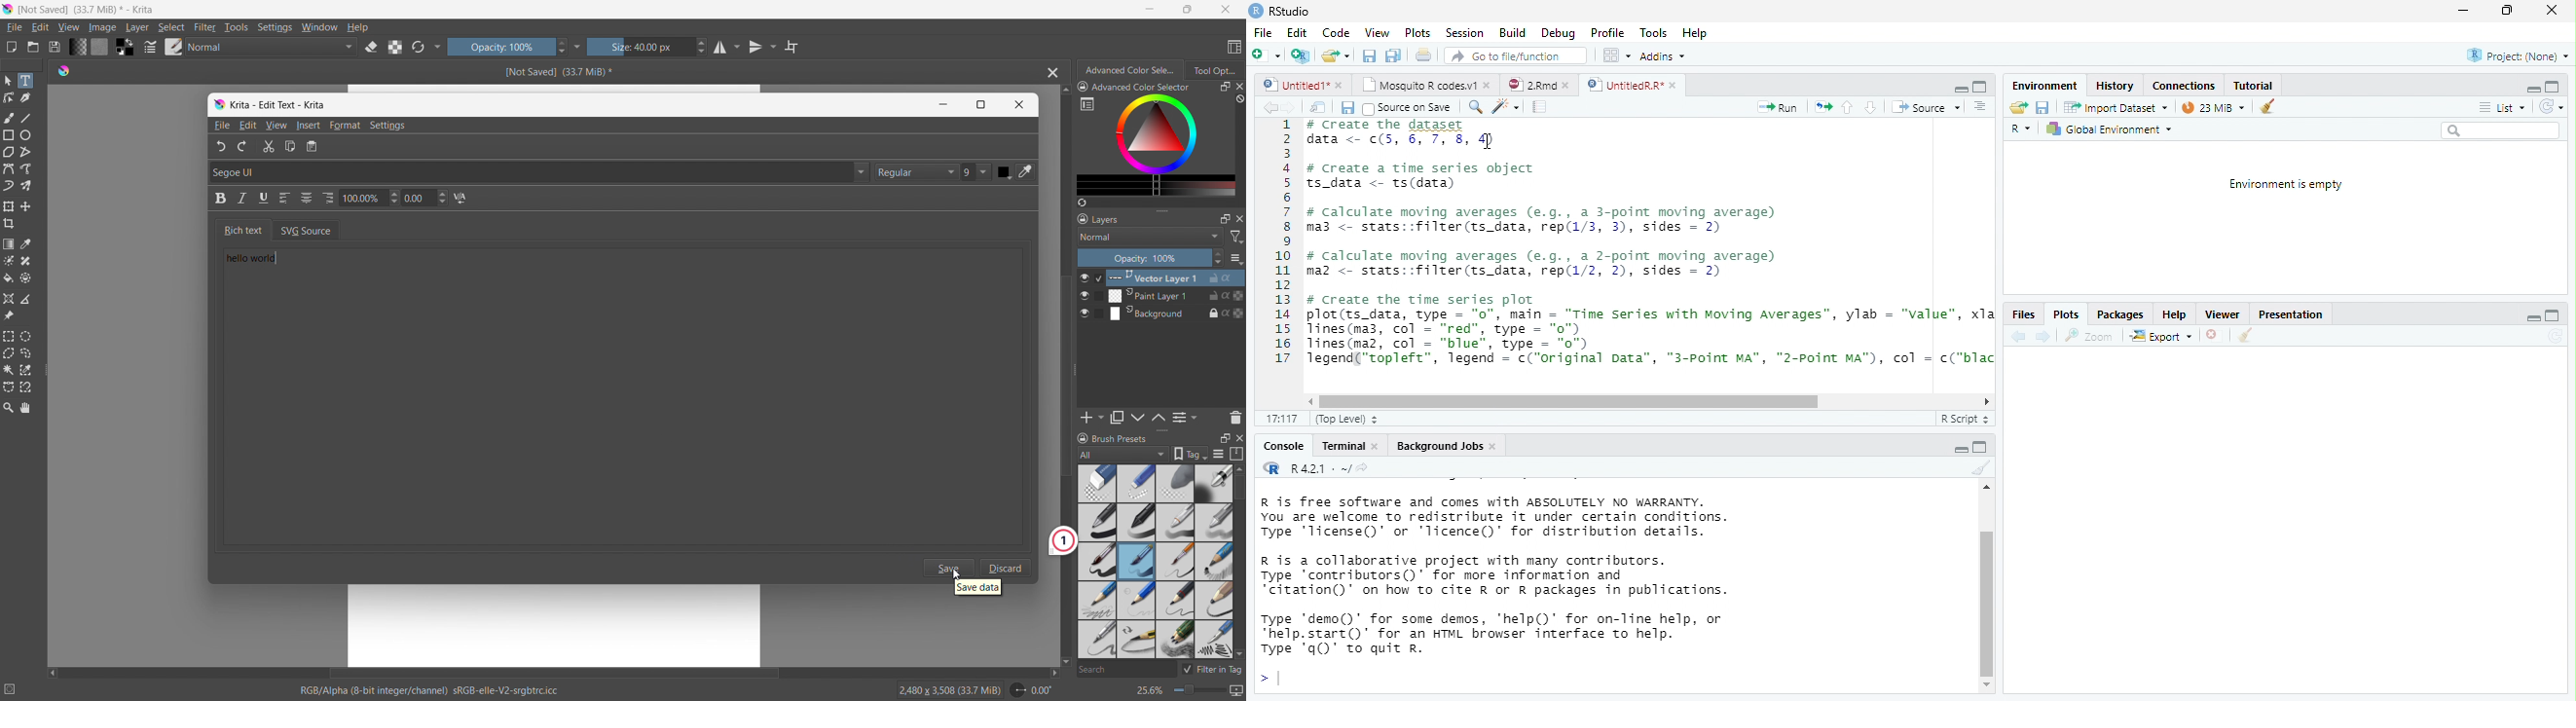  Describe the element at coordinates (2117, 107) in the screenshot. I see `Import Dataset` at that location.